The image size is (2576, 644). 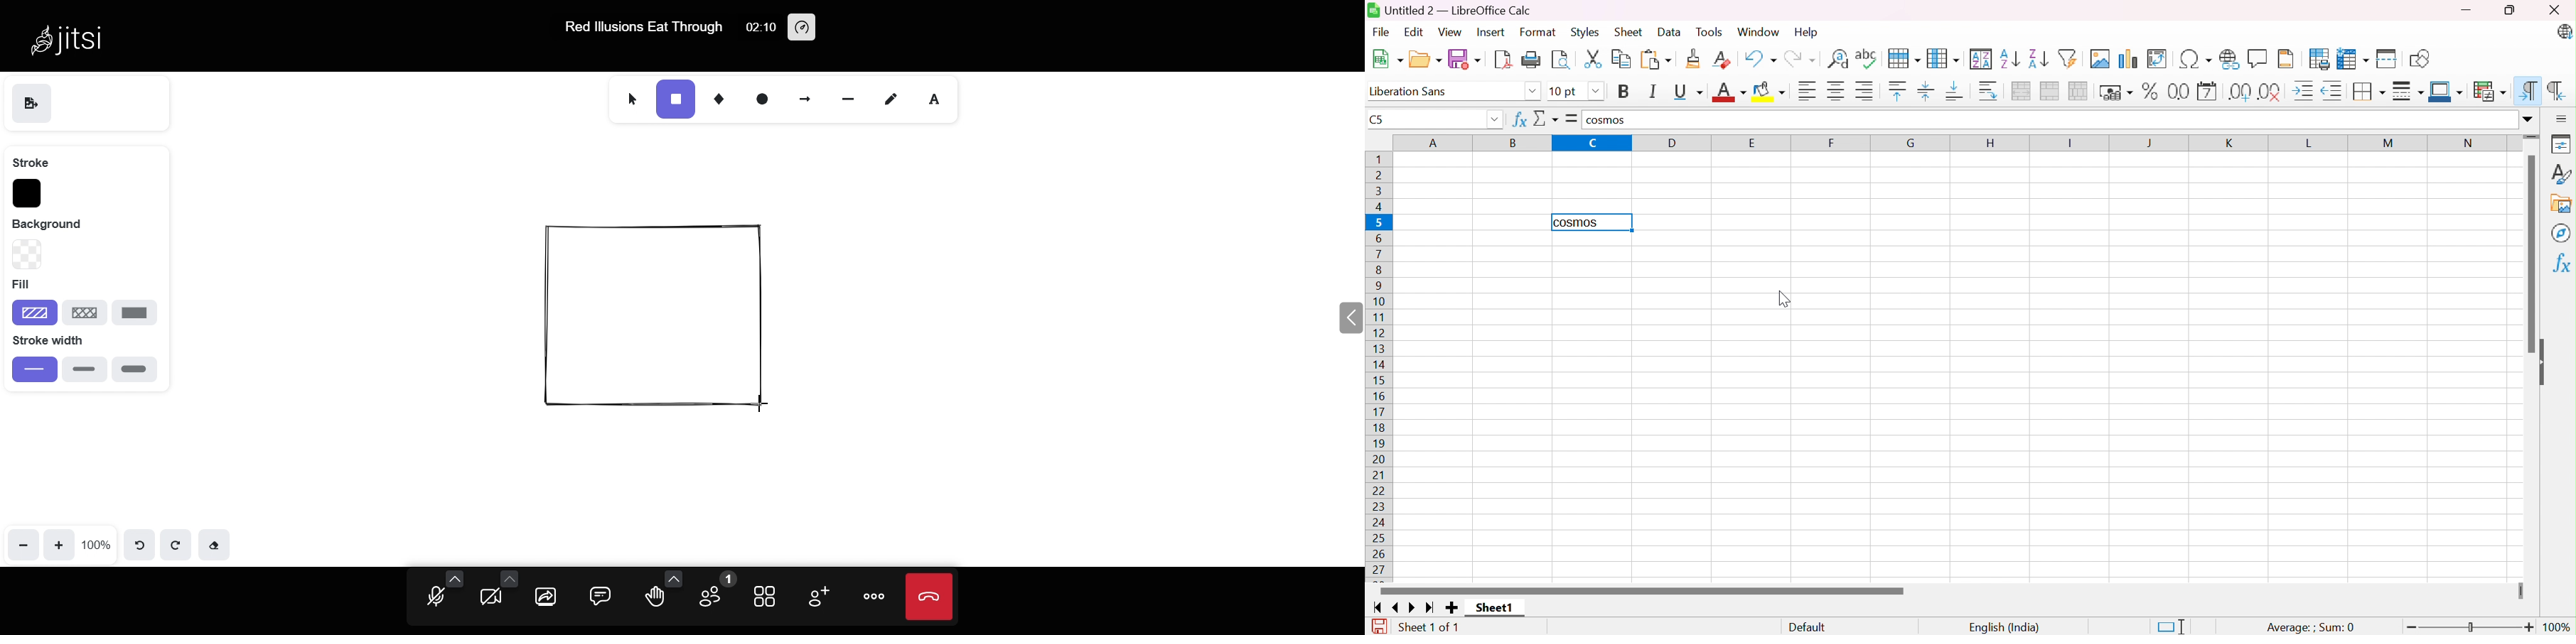 I want to click on Slider, so click(x=2521, y=589).